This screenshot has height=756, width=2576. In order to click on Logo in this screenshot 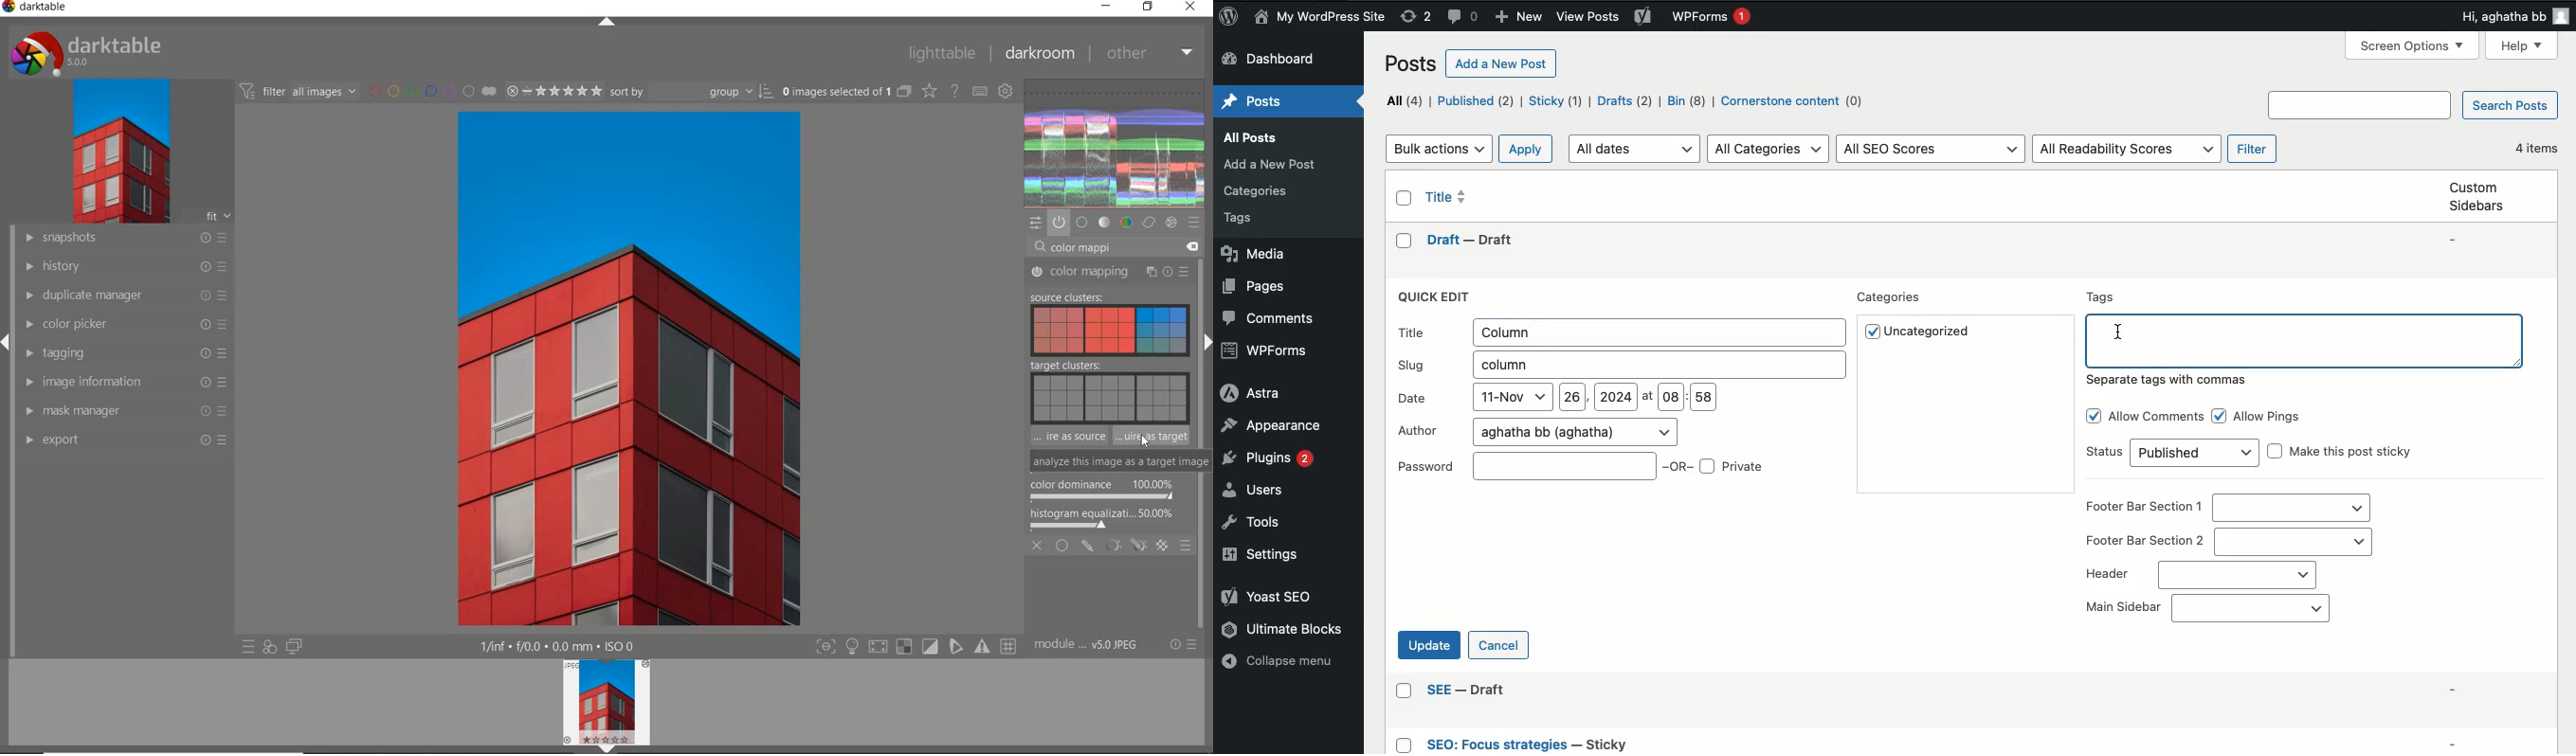, I will do `click(1226, 17)`.